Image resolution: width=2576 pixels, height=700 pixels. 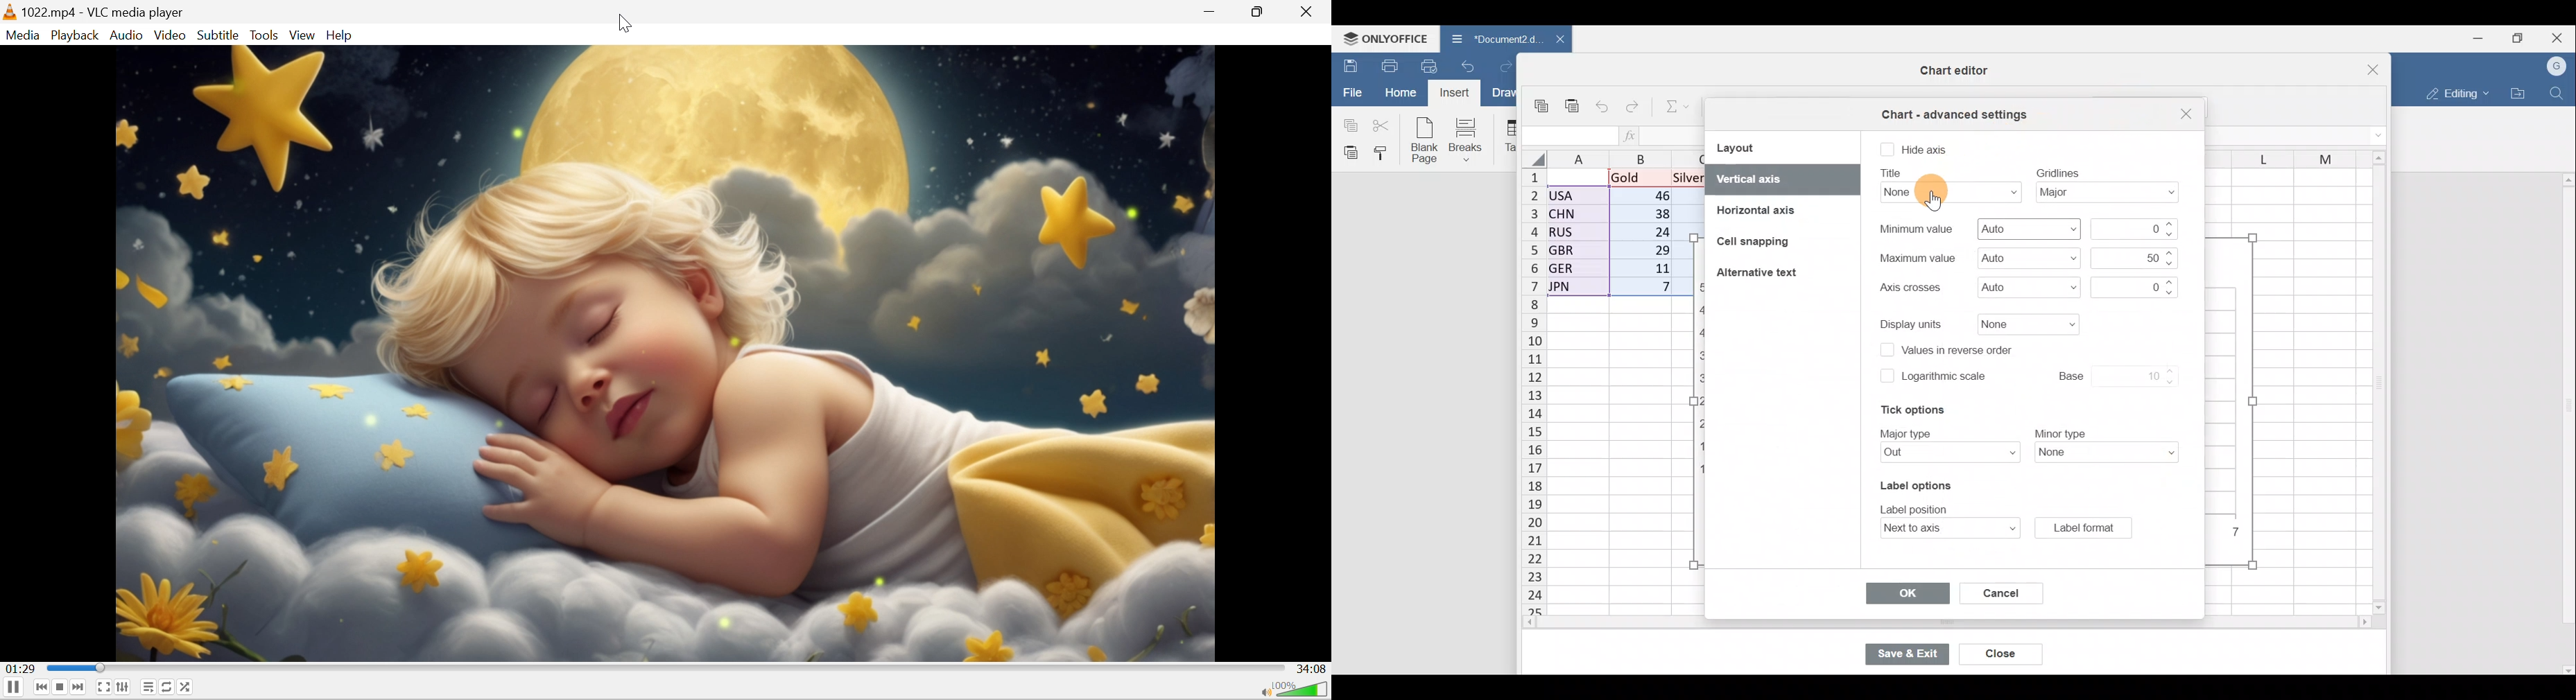 What do you see at coordinates (1953, 110) in the screenshot?
I see `Chart advanced settings` at bounding box center [1953, 110].